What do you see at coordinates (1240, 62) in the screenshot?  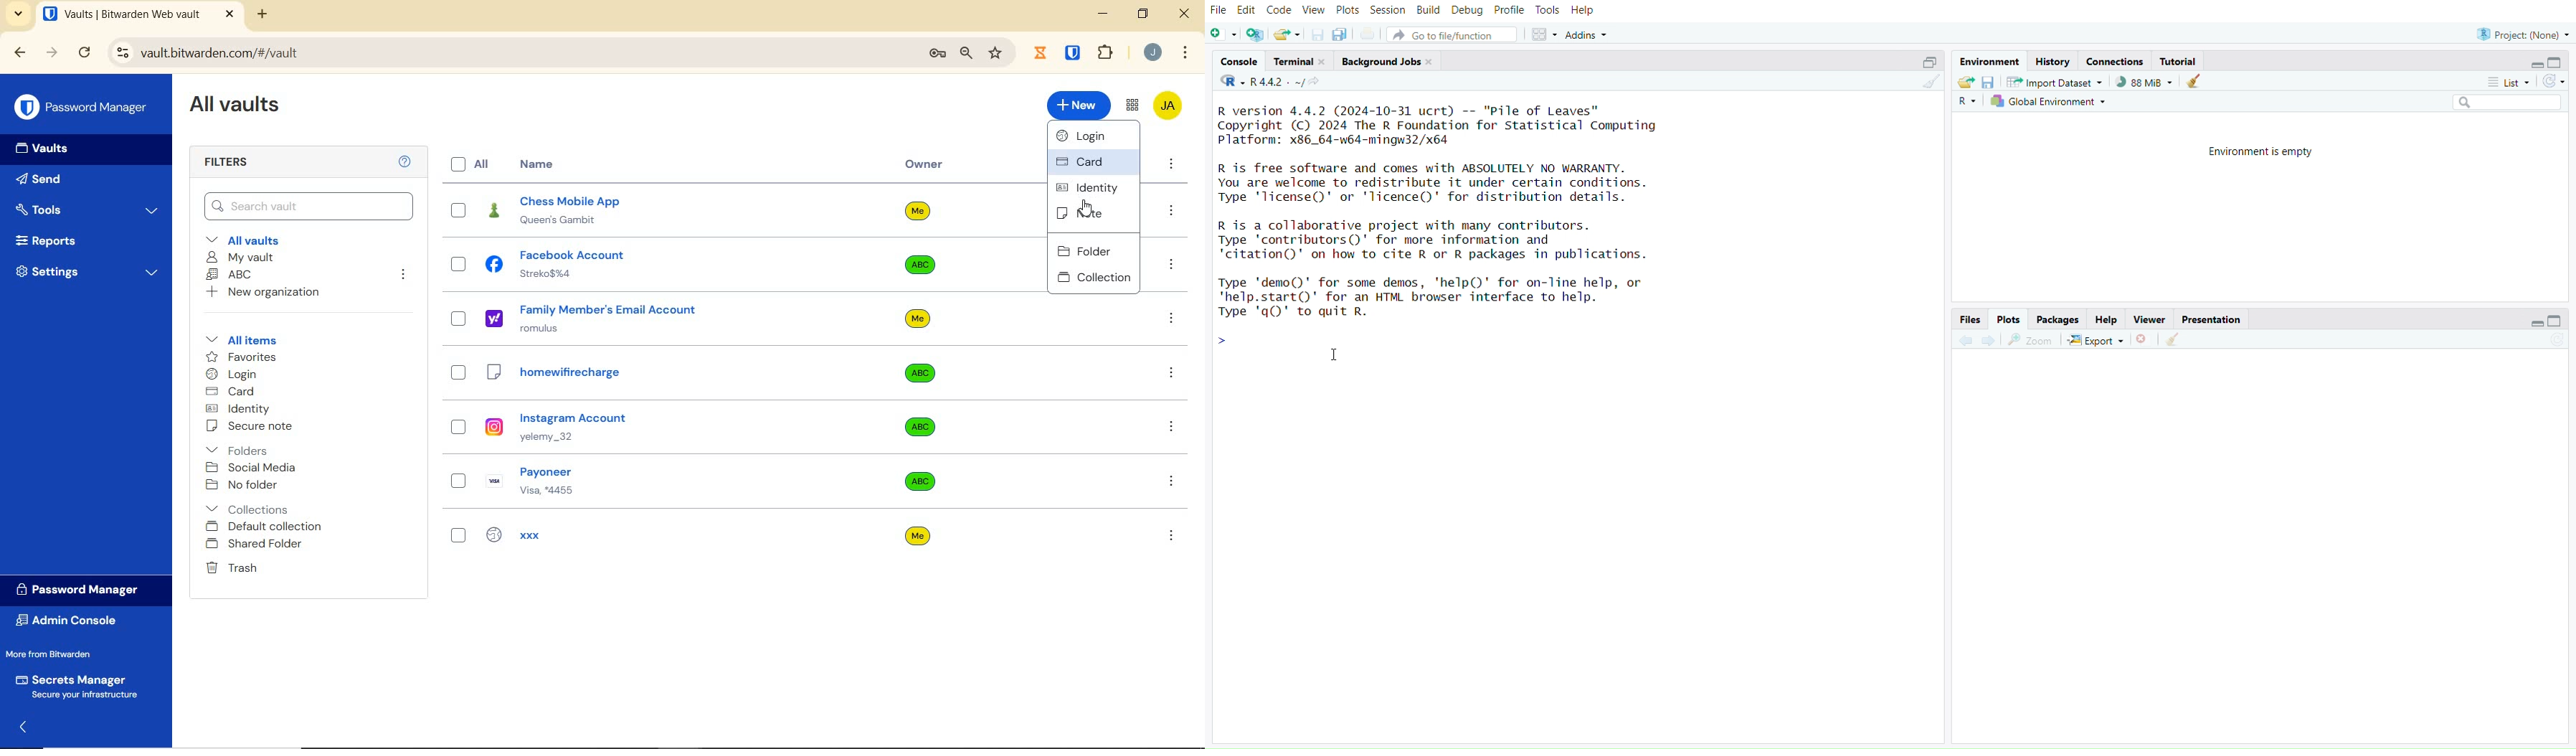 I see `console` at bounding box center [1240, 62].